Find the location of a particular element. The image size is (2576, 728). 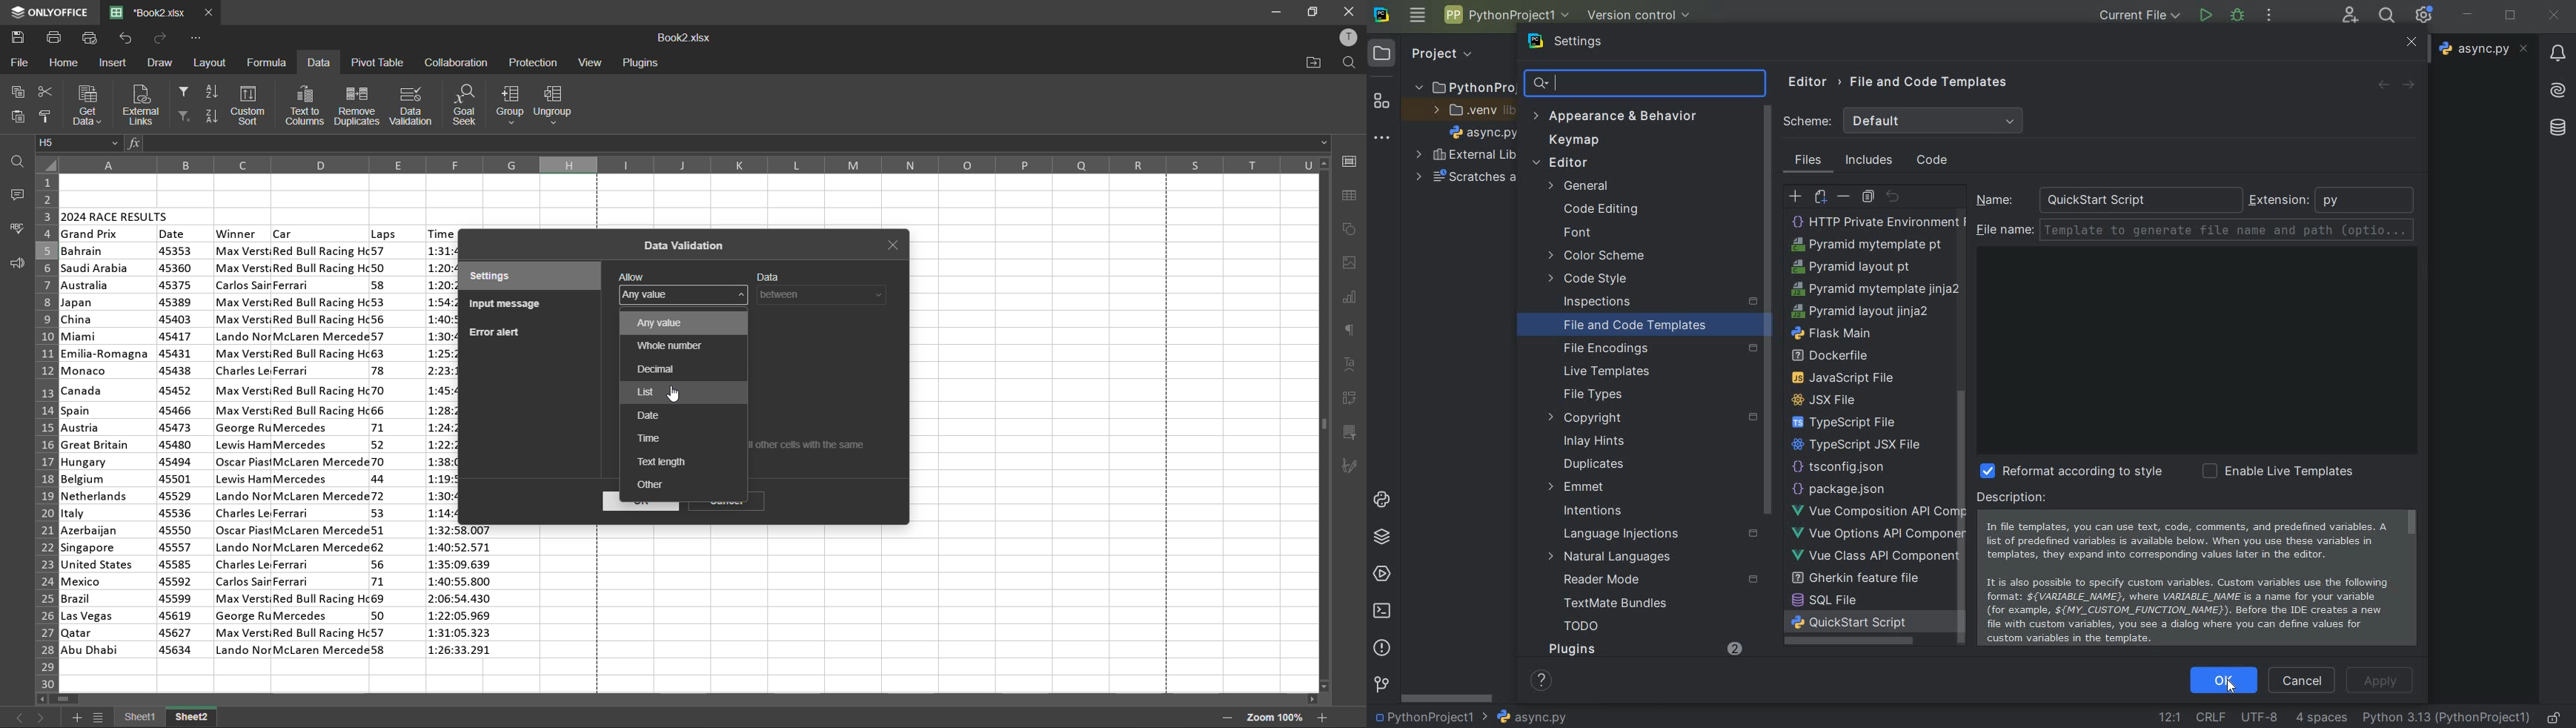

editor is located at coordinates (1808, 83).